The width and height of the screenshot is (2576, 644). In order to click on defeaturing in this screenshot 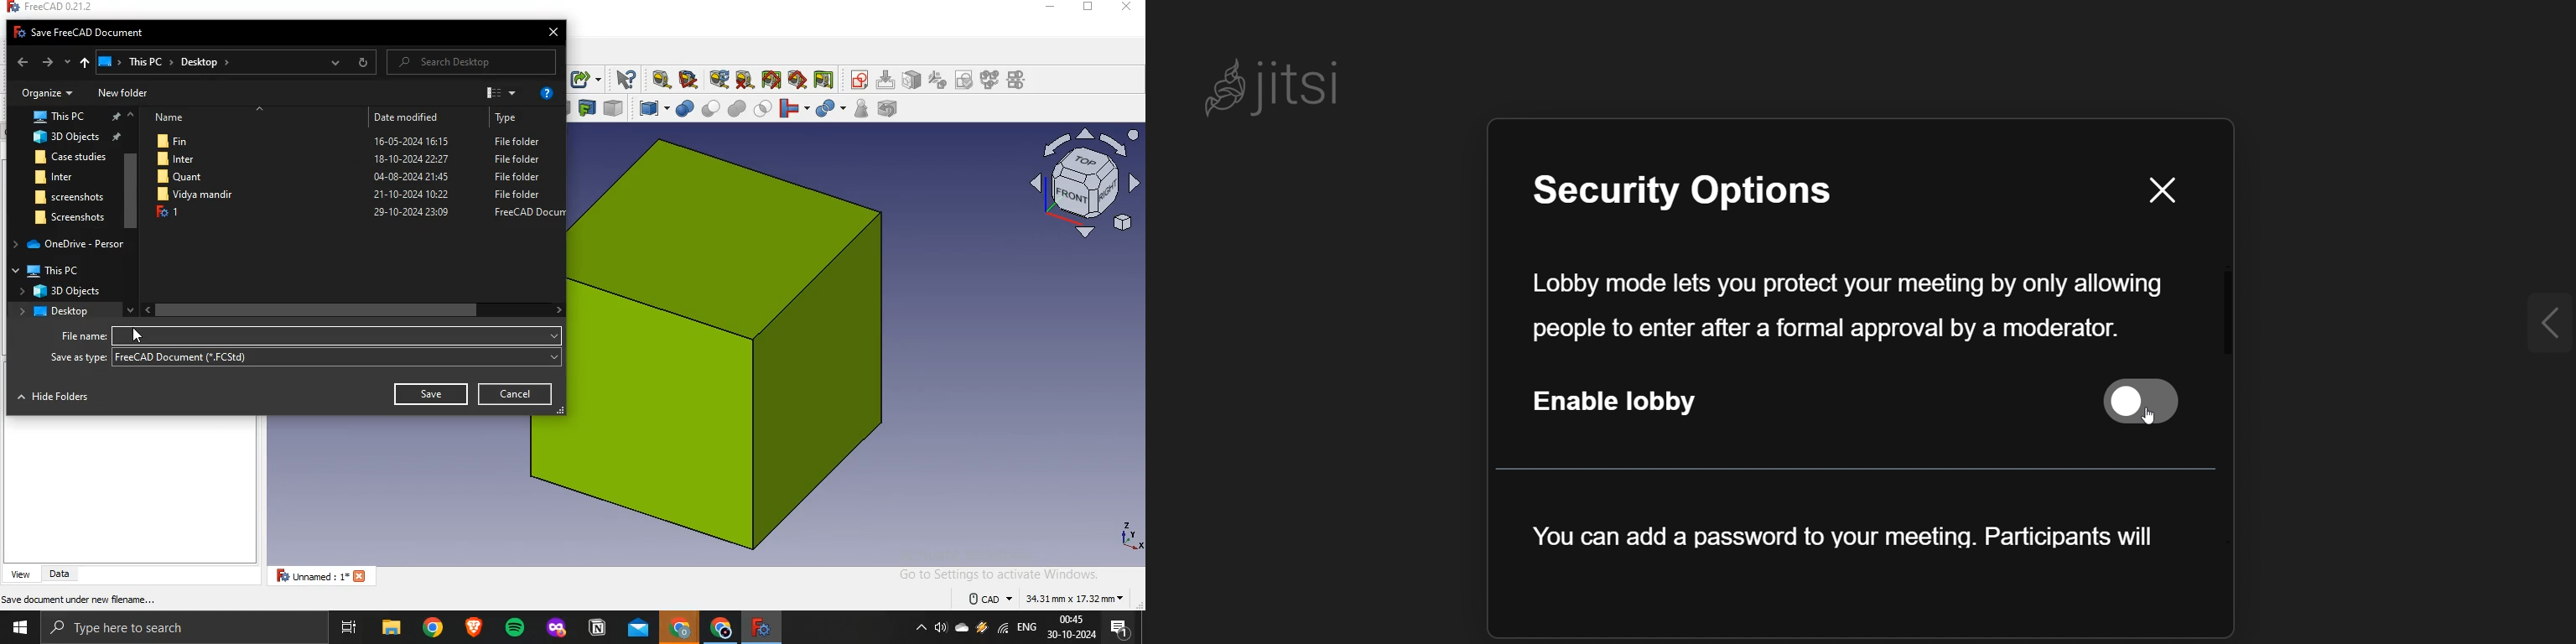, I will do `click(890, 109)`.